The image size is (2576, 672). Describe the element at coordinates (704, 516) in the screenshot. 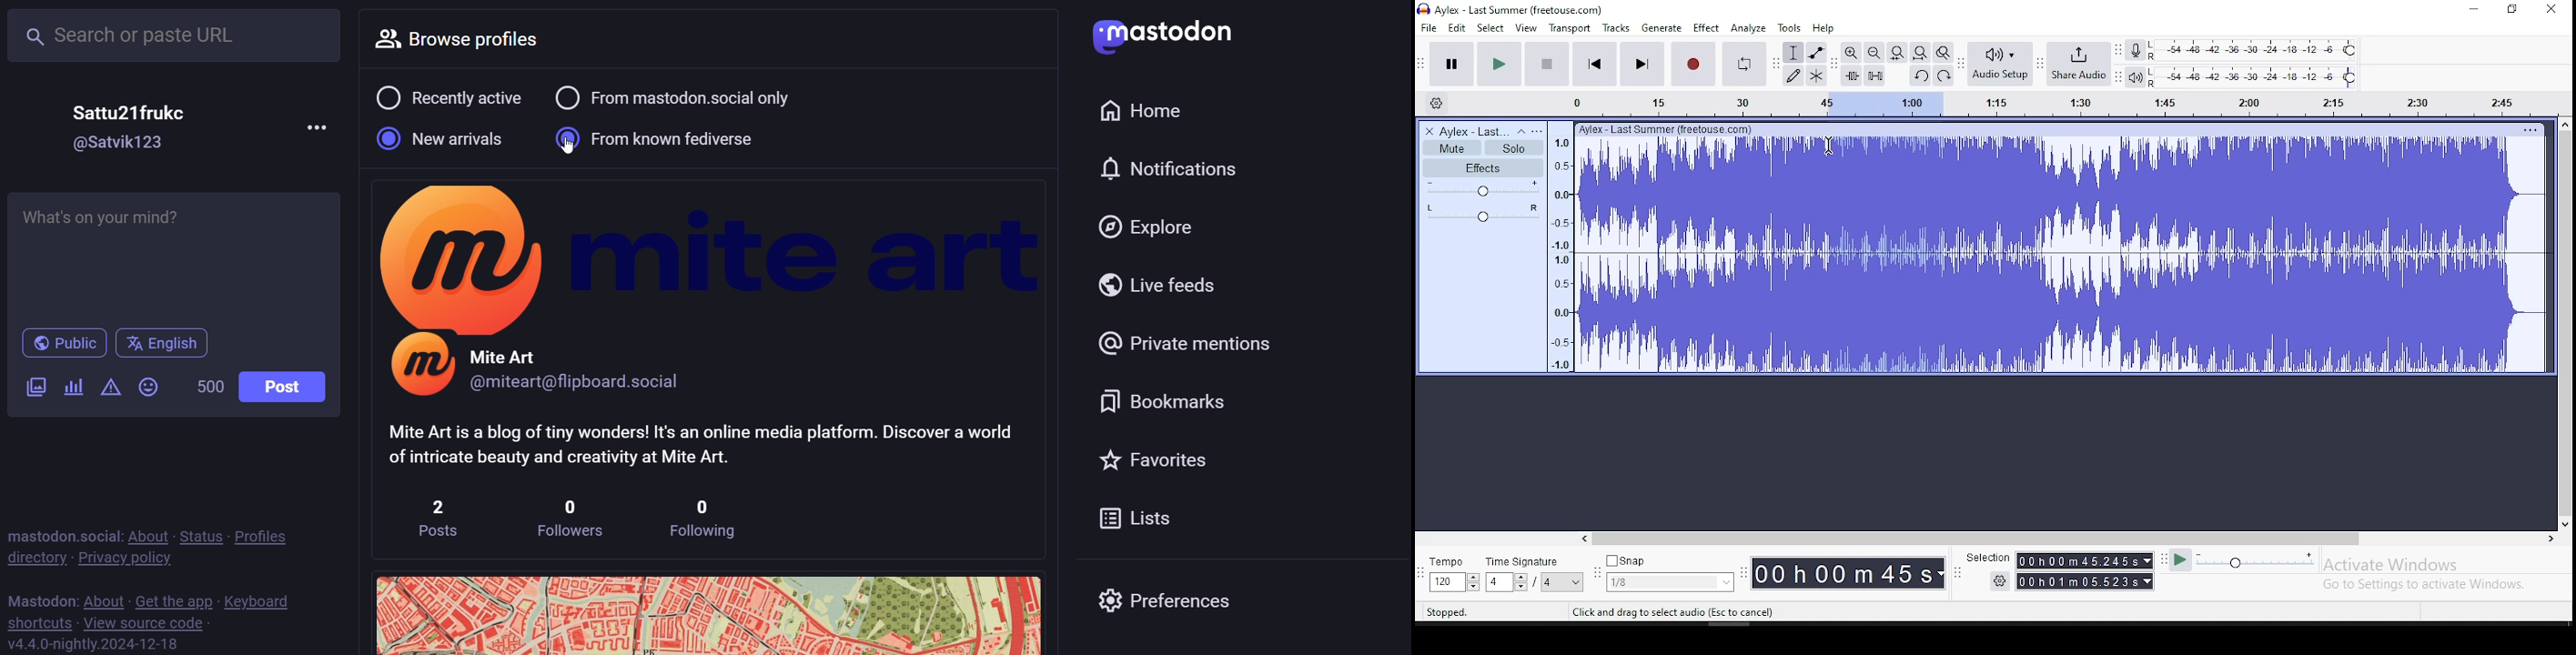

I see `0 following` at that location.